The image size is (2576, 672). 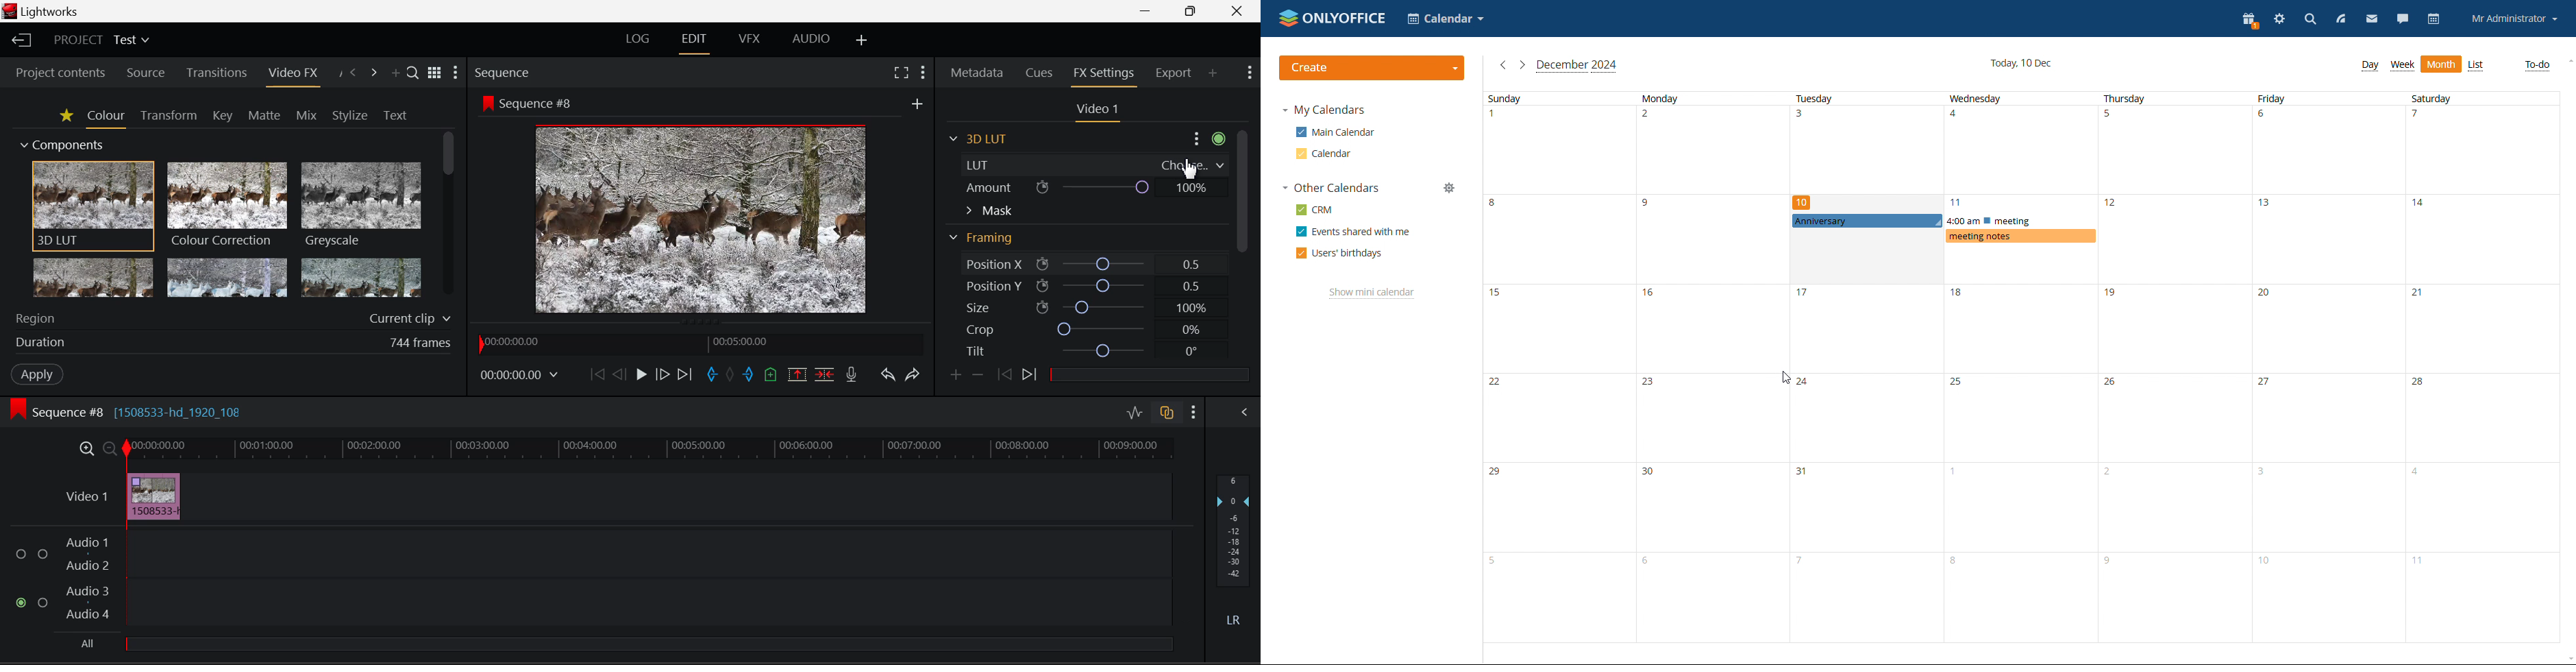 I want to click on Mark In, so click(x=712, y=375).